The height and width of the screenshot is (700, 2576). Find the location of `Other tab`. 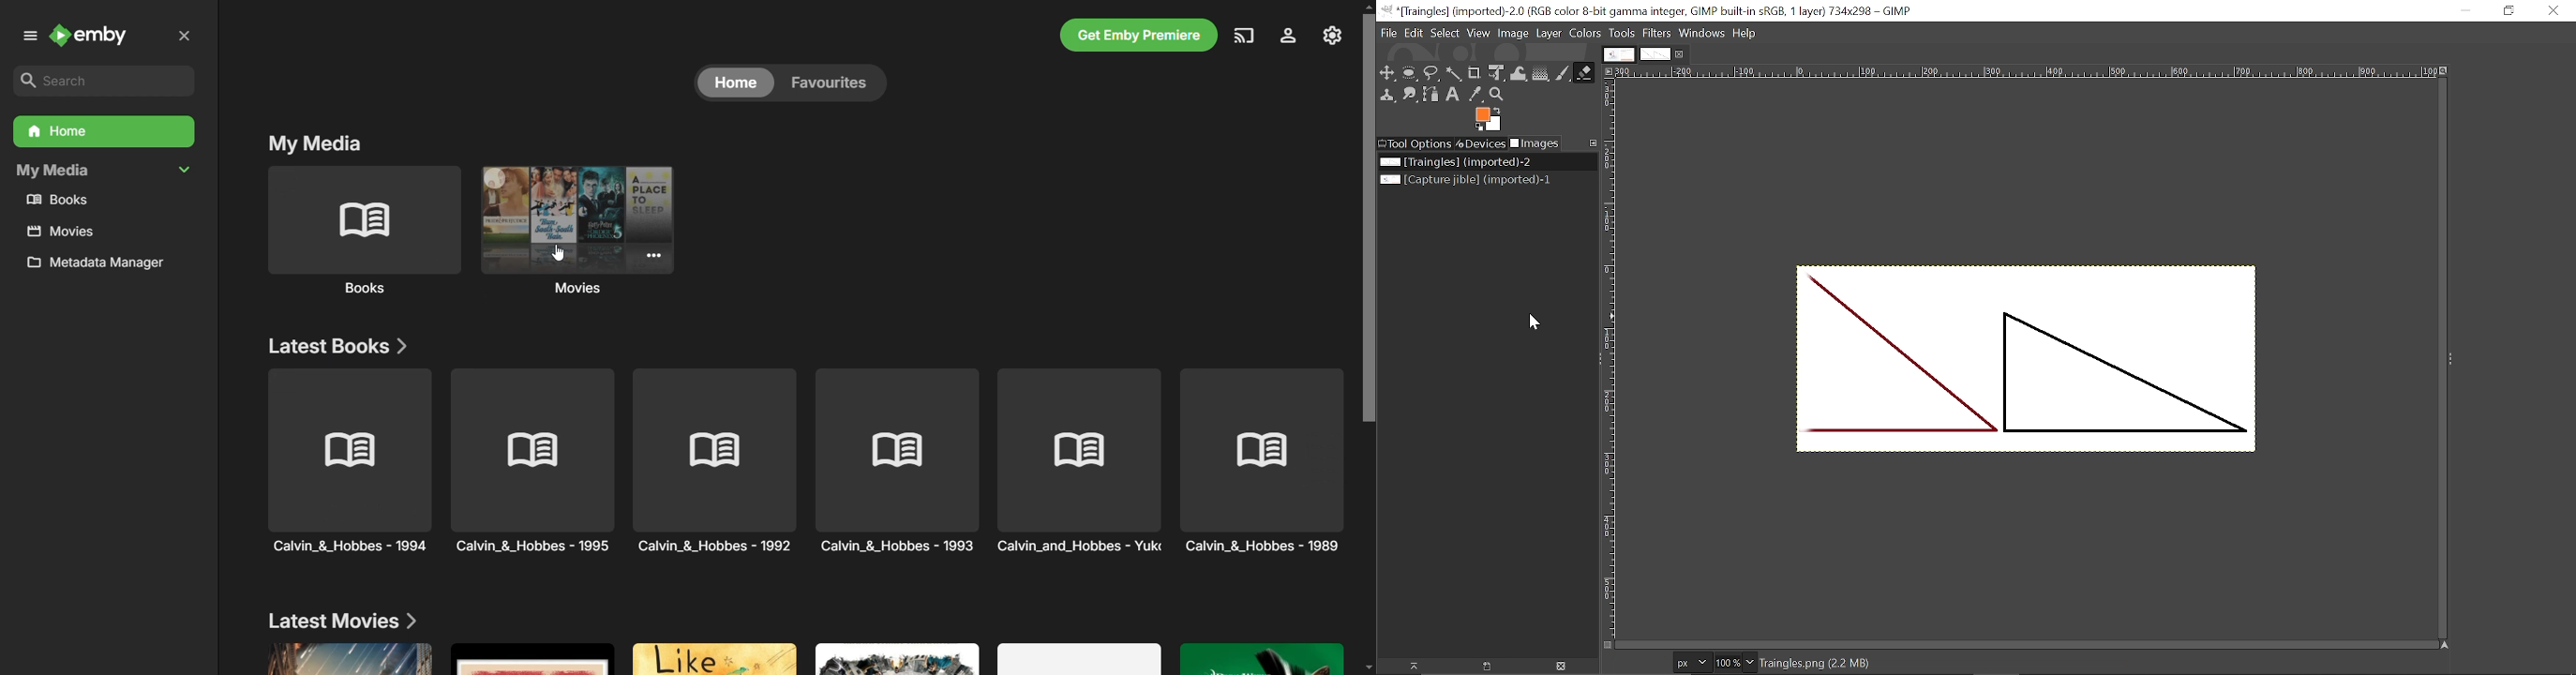

Other tab is located at coordinates (1619, 54).